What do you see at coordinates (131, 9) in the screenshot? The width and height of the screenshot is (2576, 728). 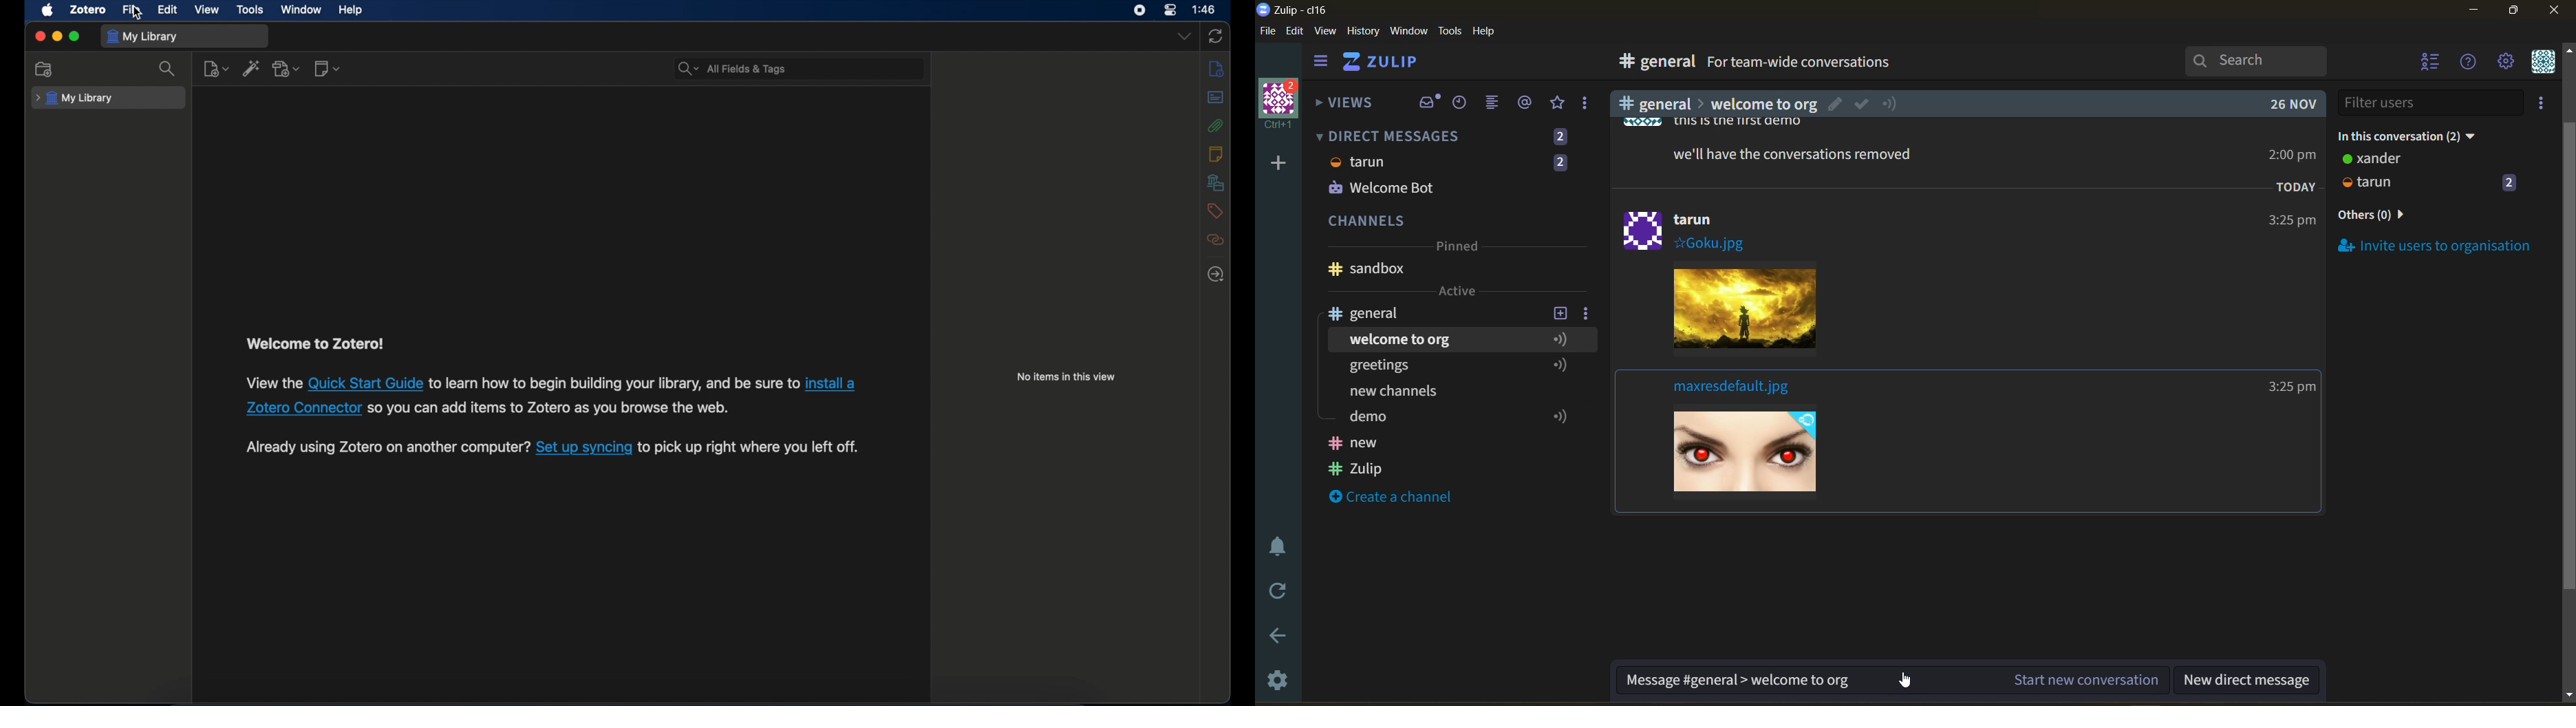 I see `file` at bounding box center [131, 9].